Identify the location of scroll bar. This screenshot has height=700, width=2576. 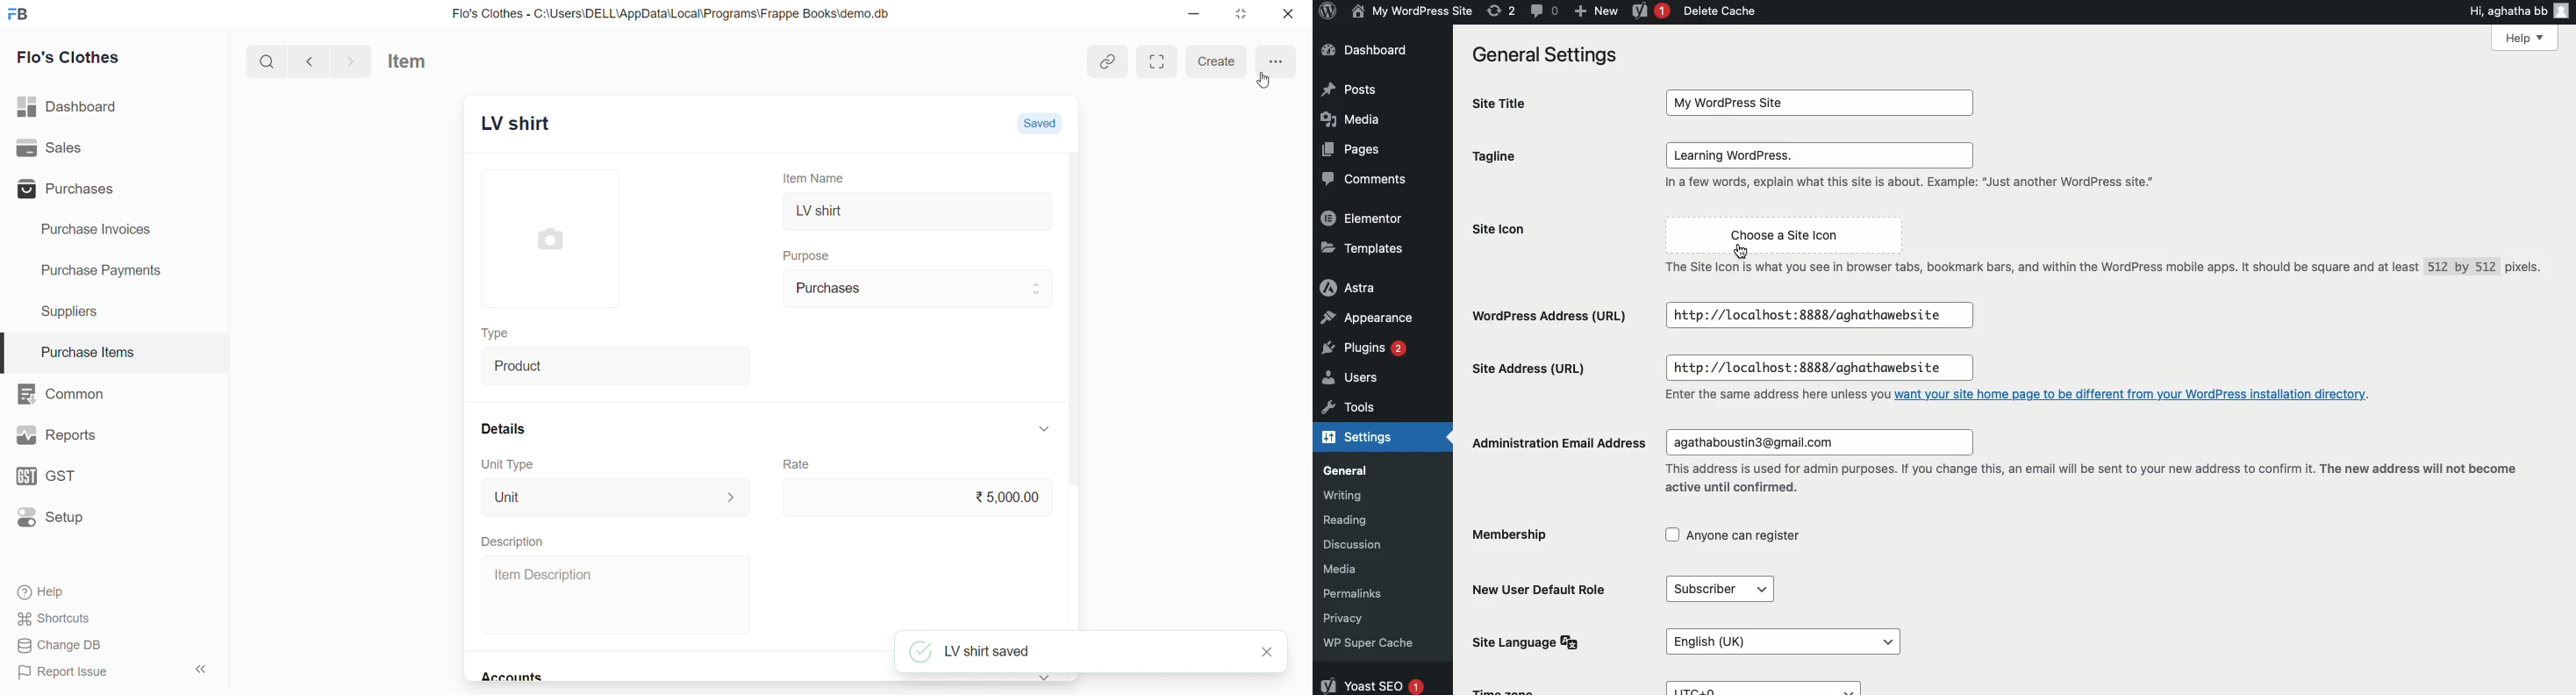
(1079, 393).